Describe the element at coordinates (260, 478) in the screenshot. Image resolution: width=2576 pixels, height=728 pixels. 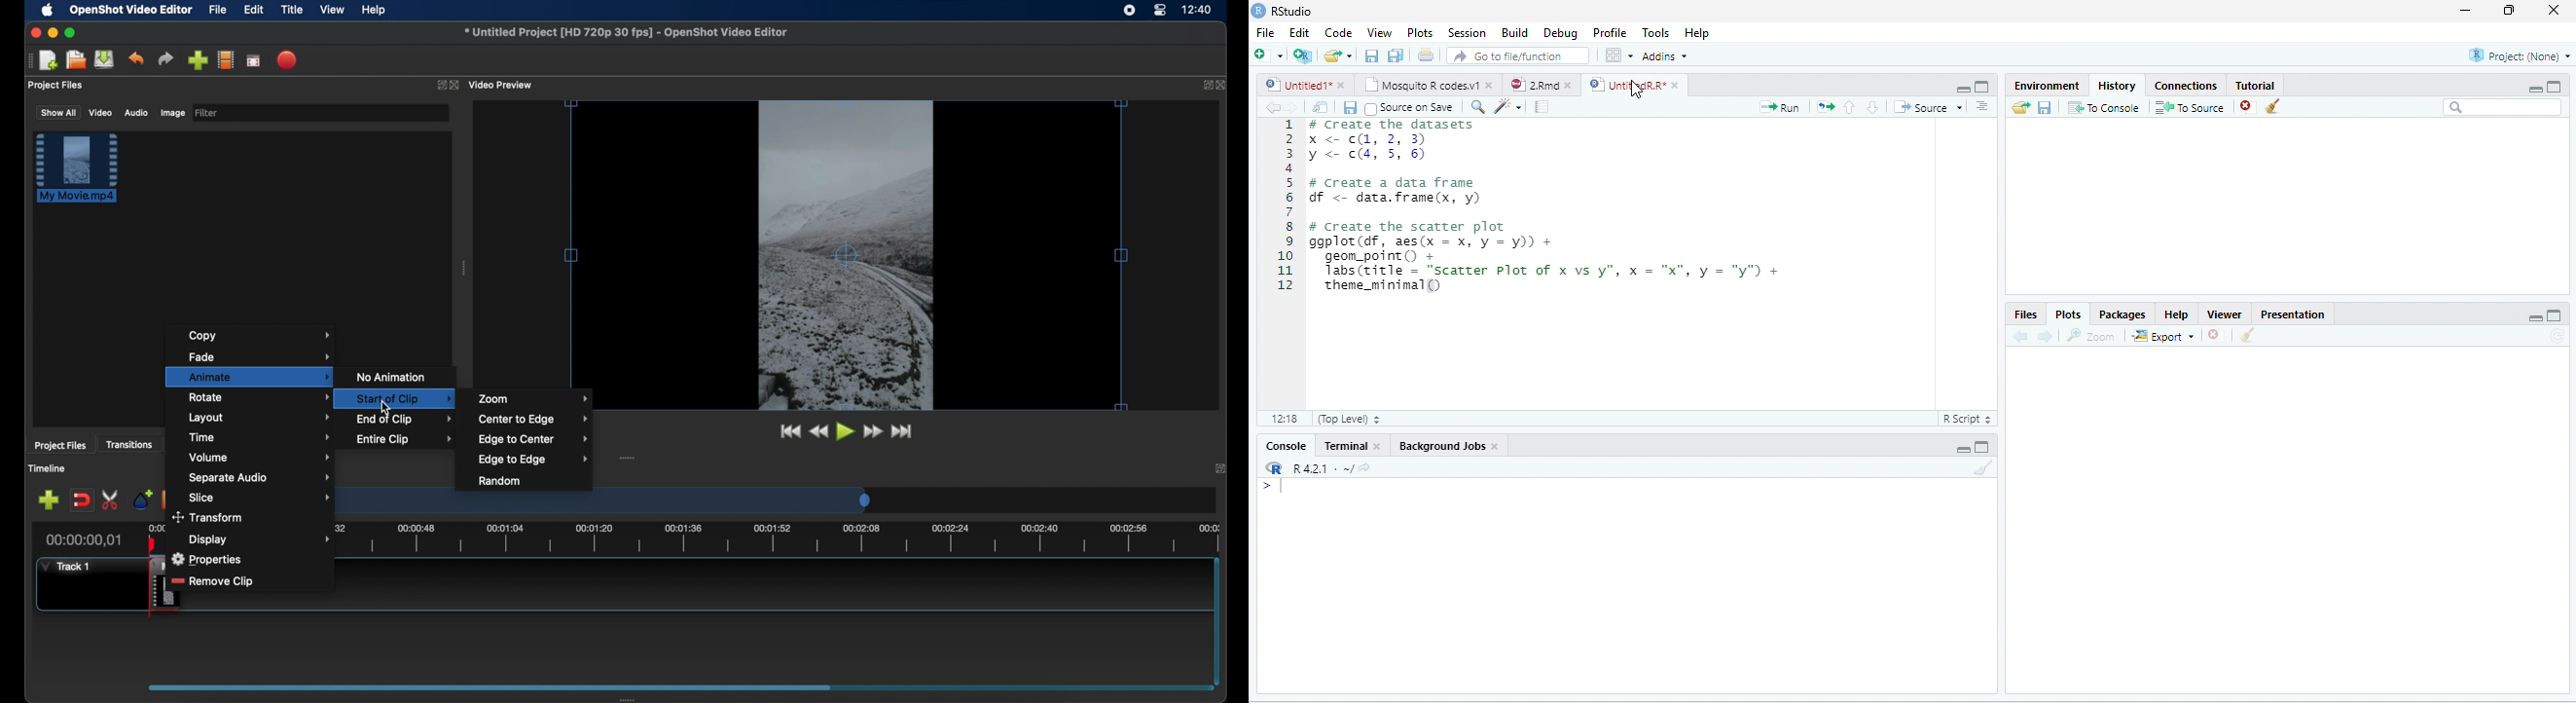
I see `separate audio menu` at that location.